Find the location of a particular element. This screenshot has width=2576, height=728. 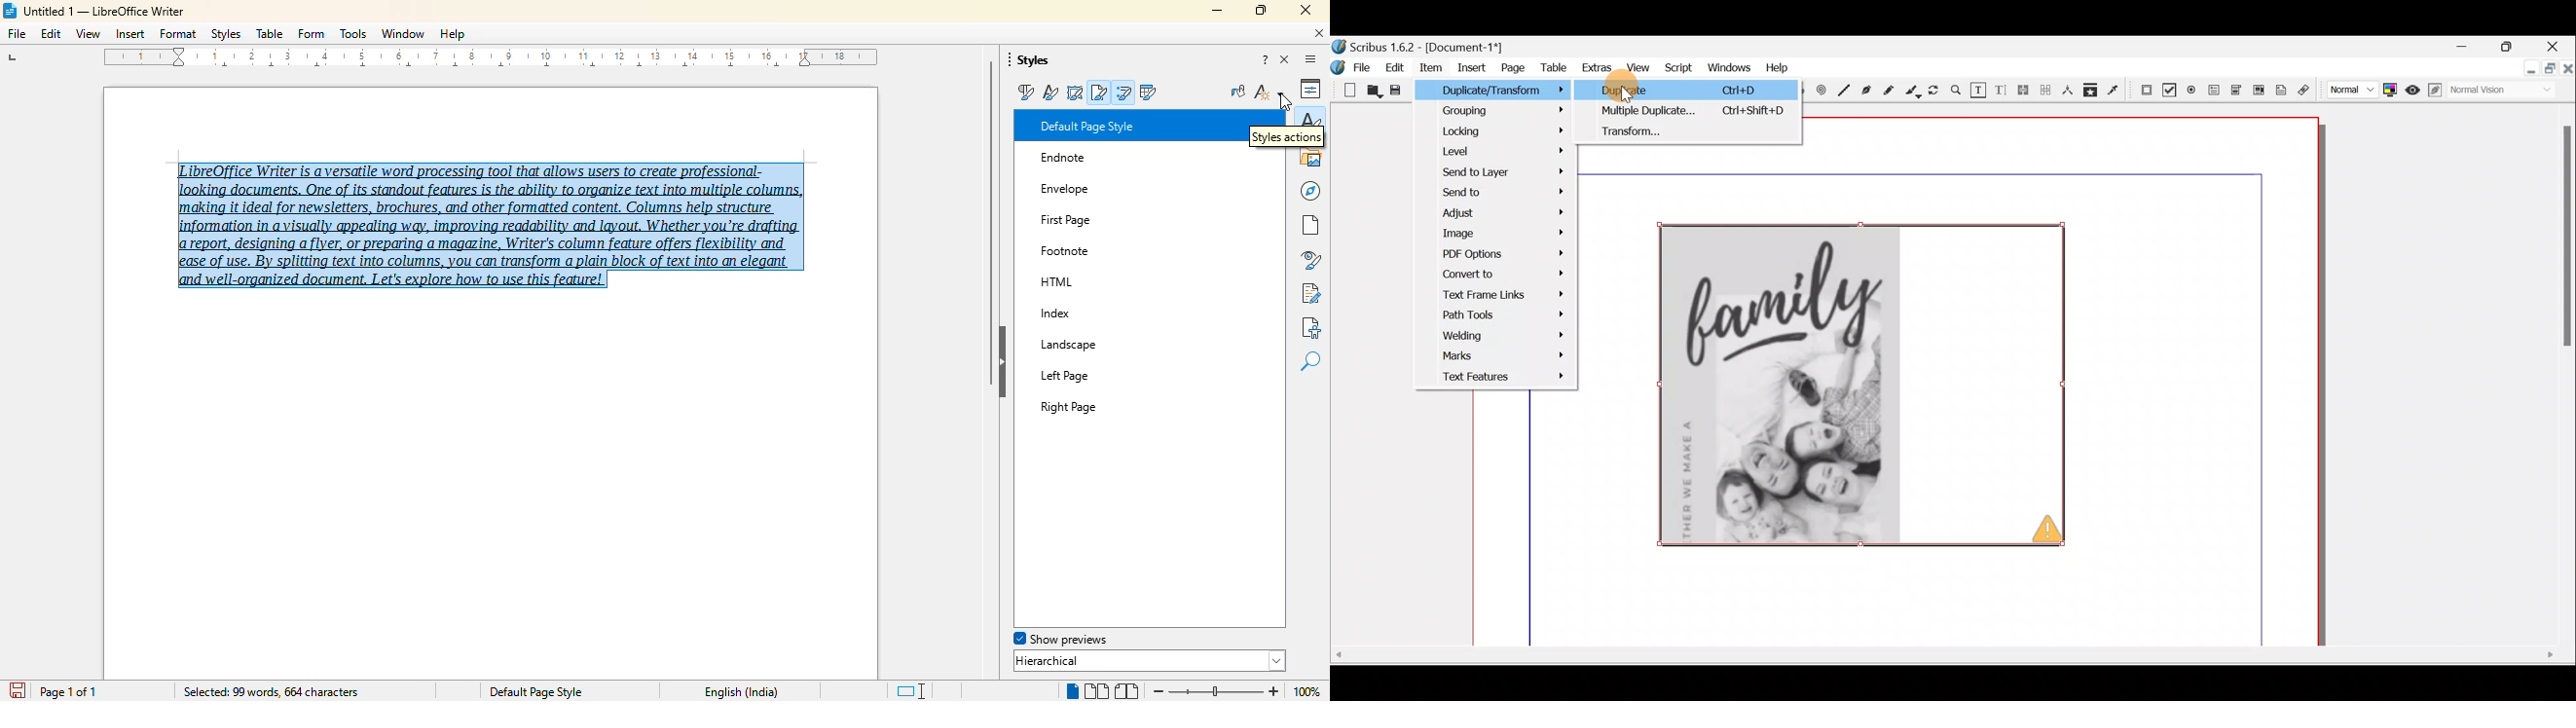

Grouping is located at coordinates (1502, 112).